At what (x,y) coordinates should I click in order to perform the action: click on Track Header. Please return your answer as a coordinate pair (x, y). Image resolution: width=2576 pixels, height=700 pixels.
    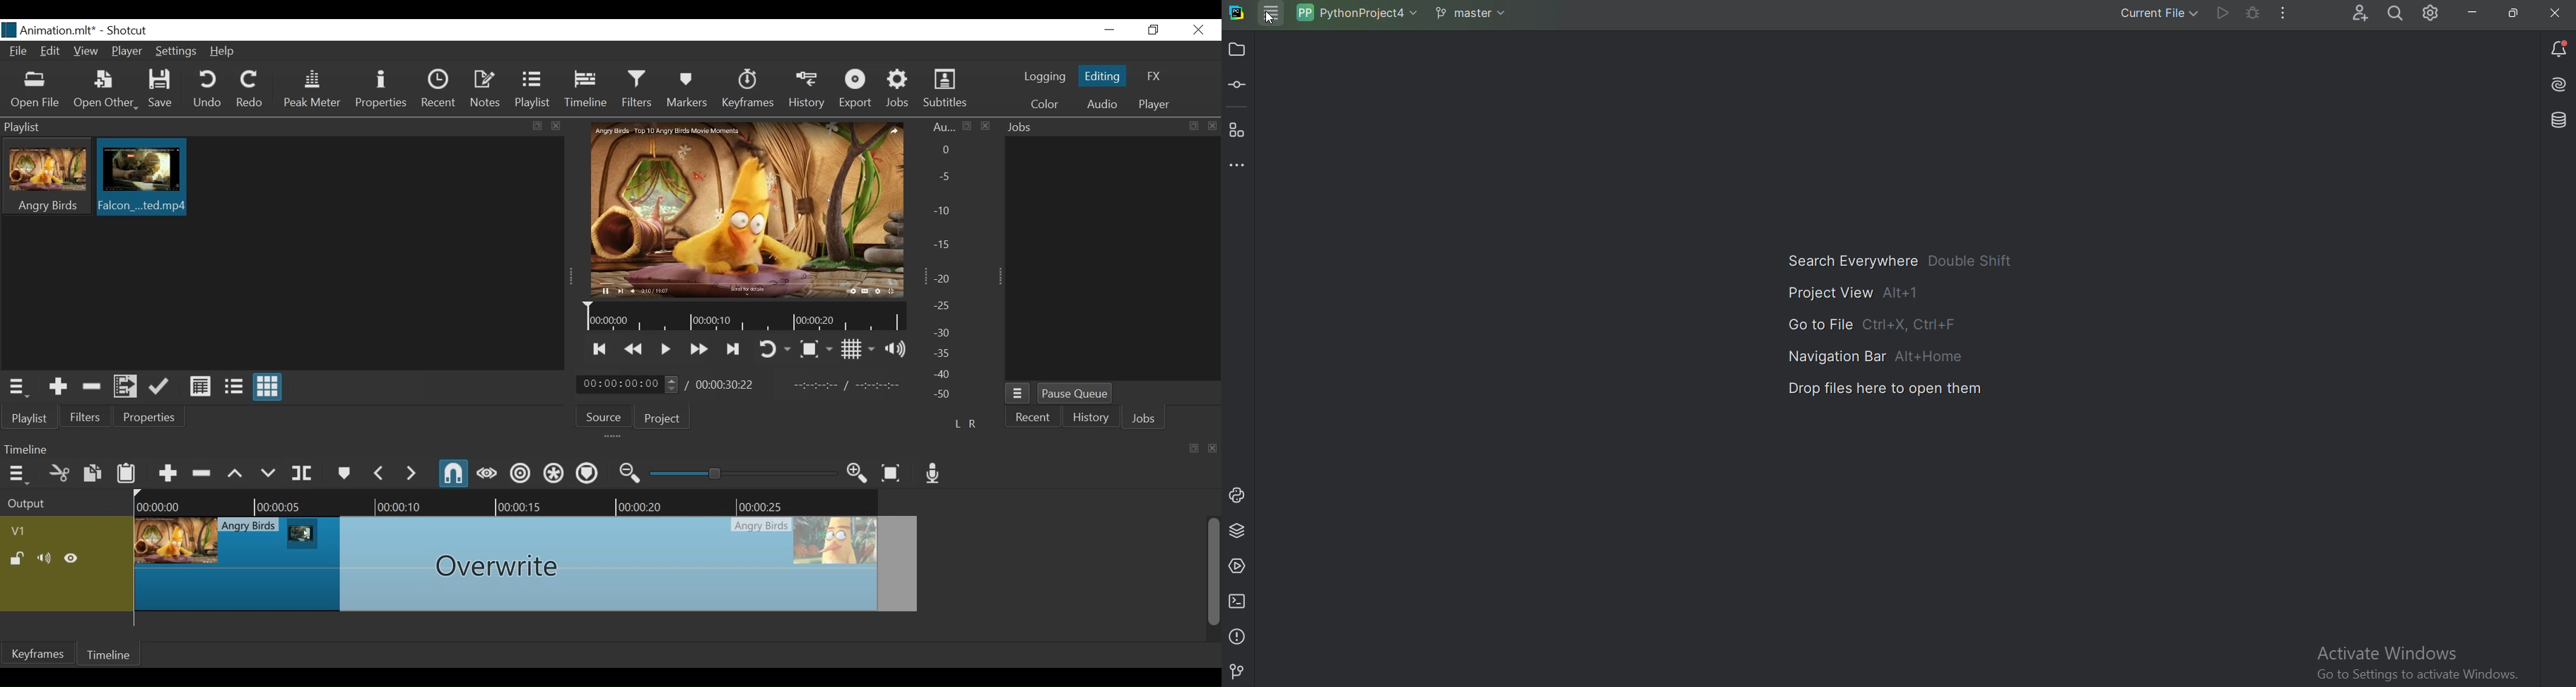
    Looking at the image, I should click on (20, 531).